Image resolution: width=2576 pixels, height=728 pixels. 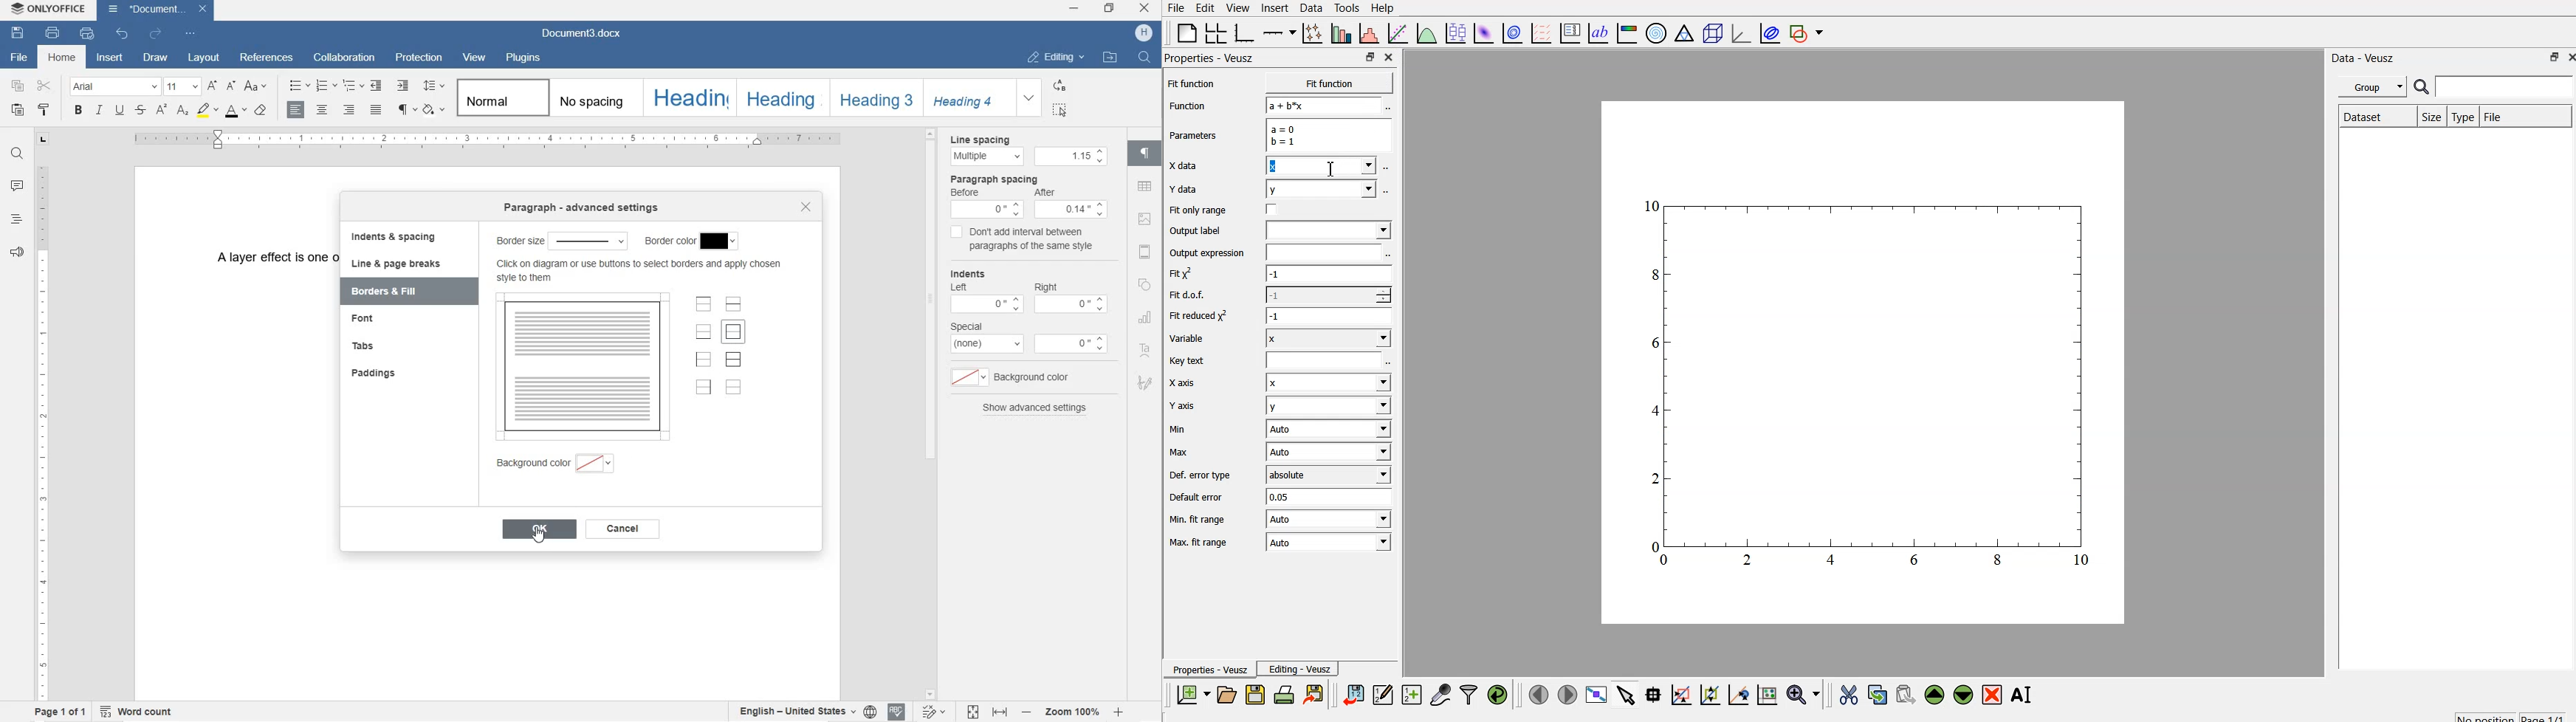 What do you see at coordinates (1145, 251) in the screenshot?
I see `HEADINGS & FOOTERS` at bounding box center [1145, 251].